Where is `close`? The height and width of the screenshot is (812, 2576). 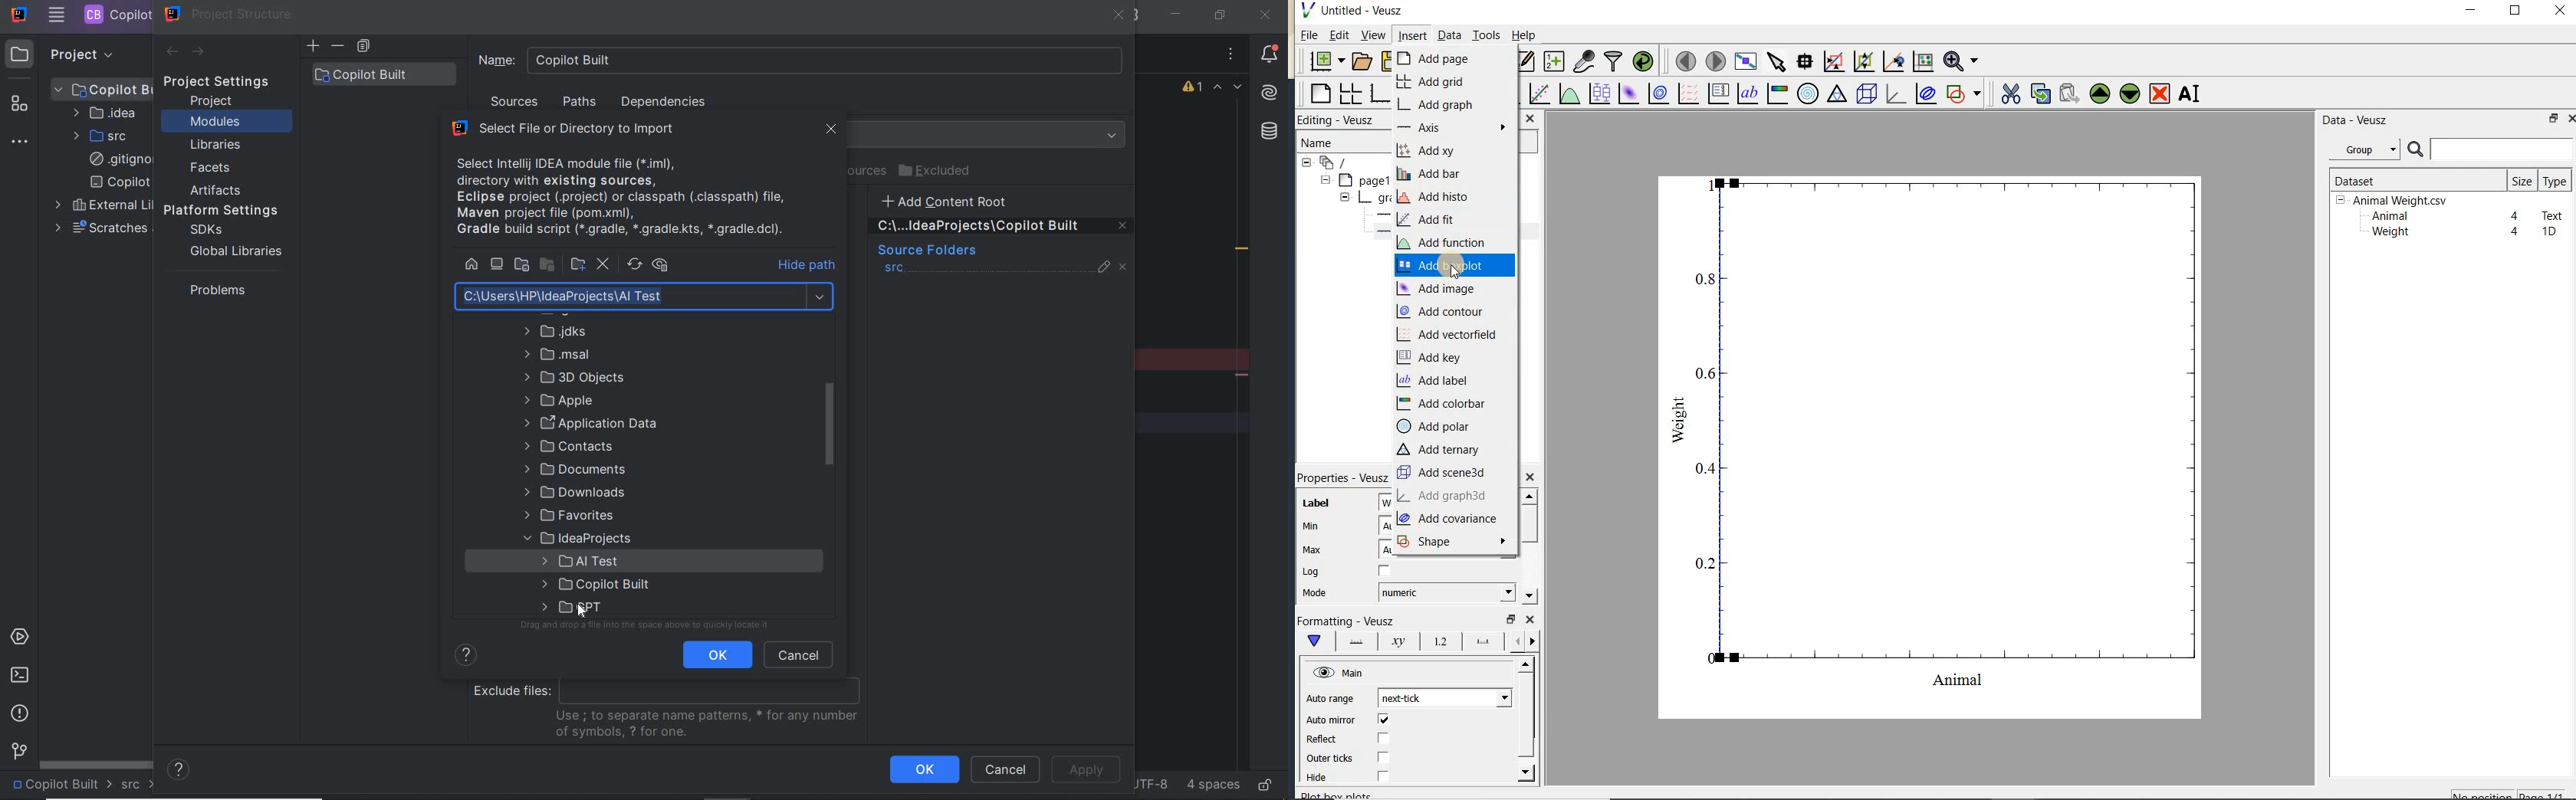 close is located at coordinates (1530, 477).